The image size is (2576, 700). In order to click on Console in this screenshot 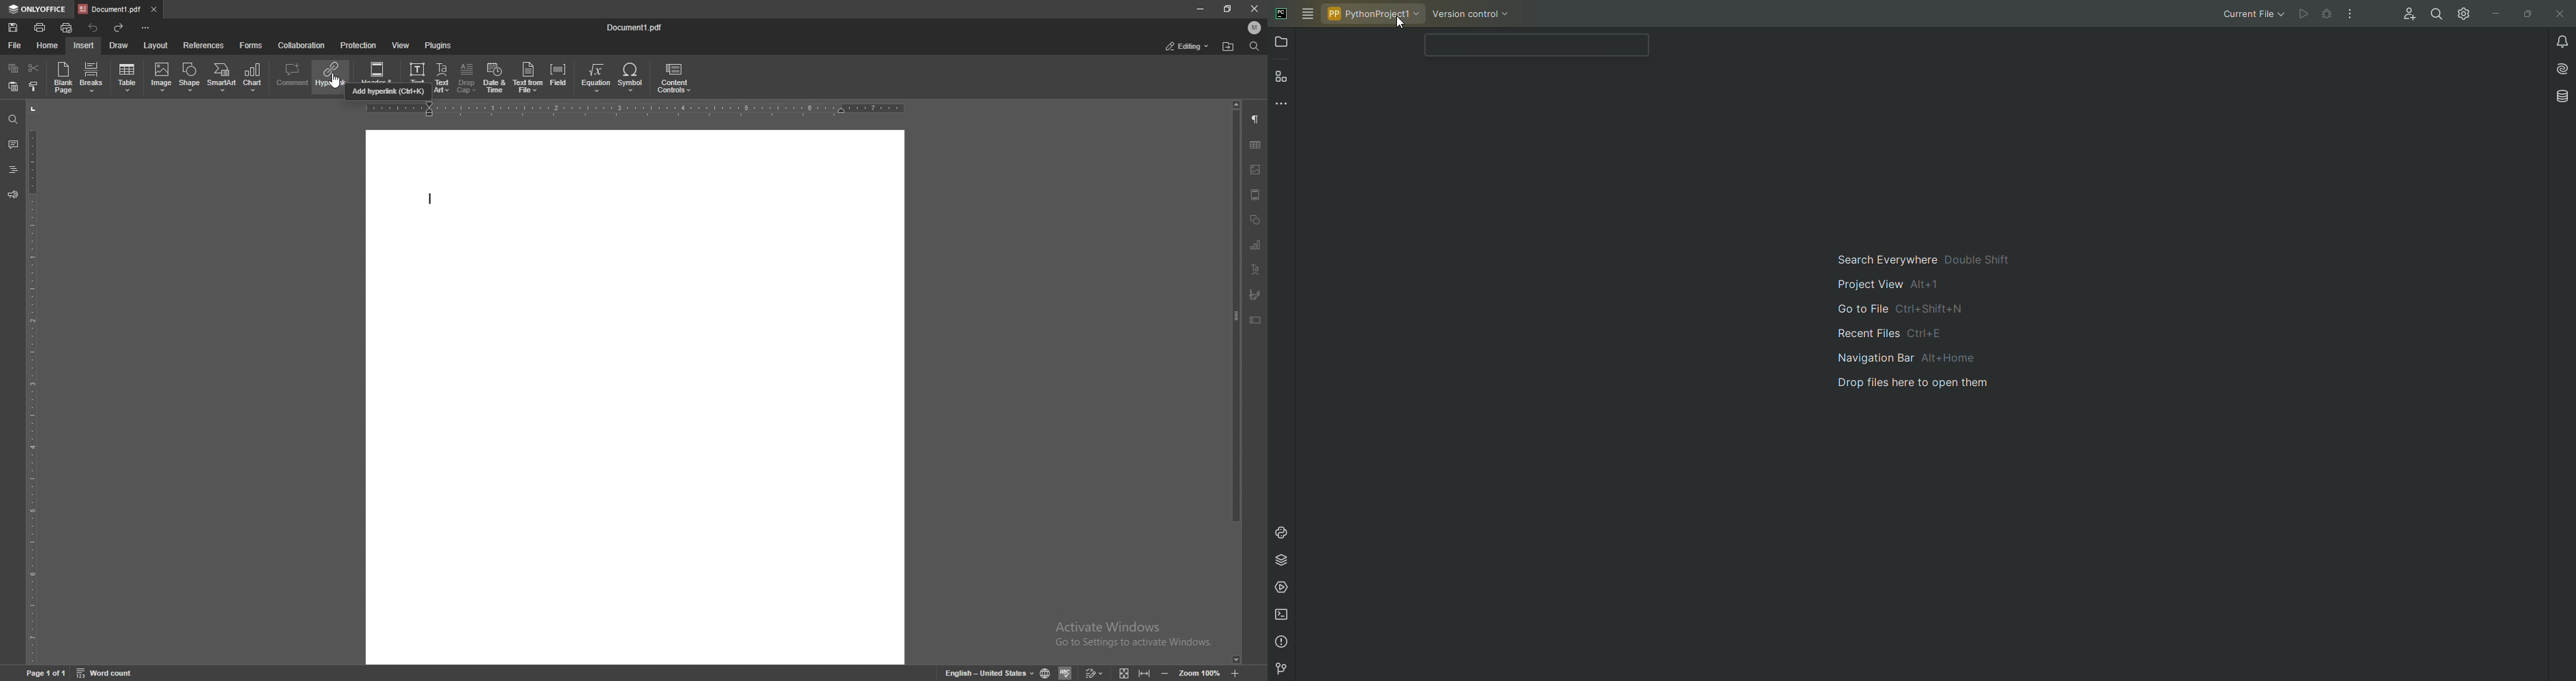, I will do `click(1284, 532)`.